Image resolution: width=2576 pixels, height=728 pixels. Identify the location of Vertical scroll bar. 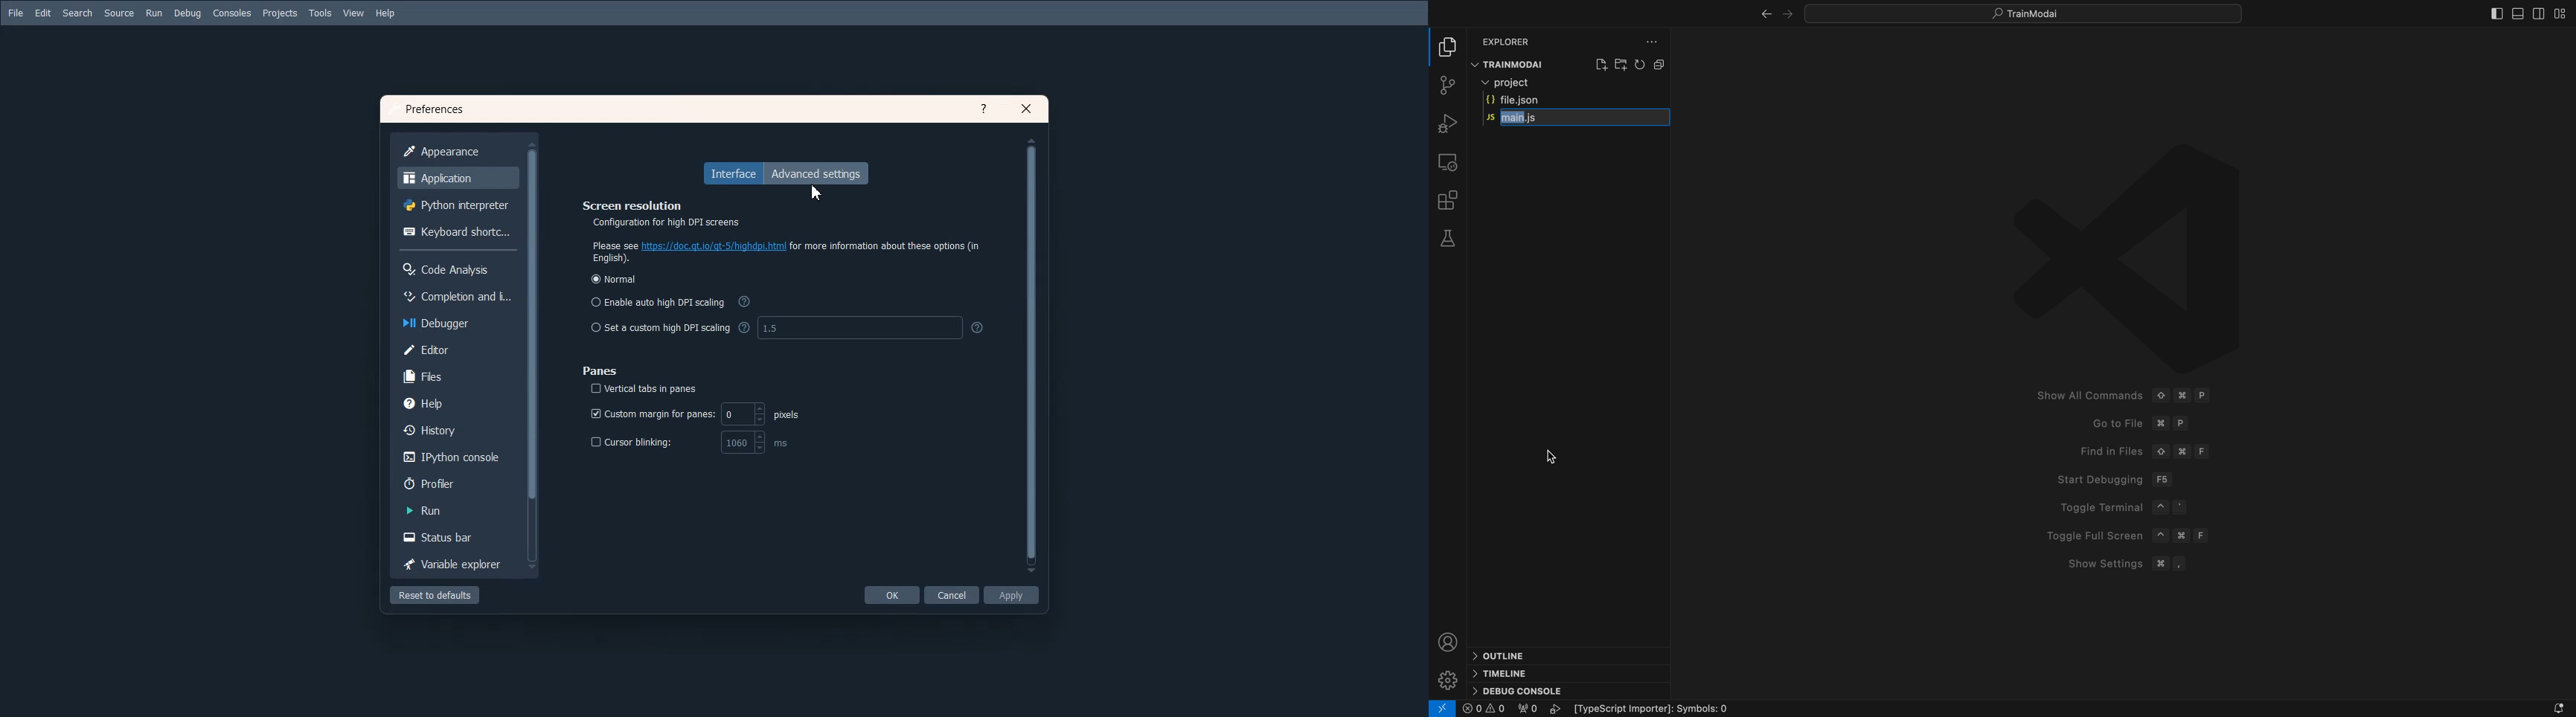
(1030, 356).